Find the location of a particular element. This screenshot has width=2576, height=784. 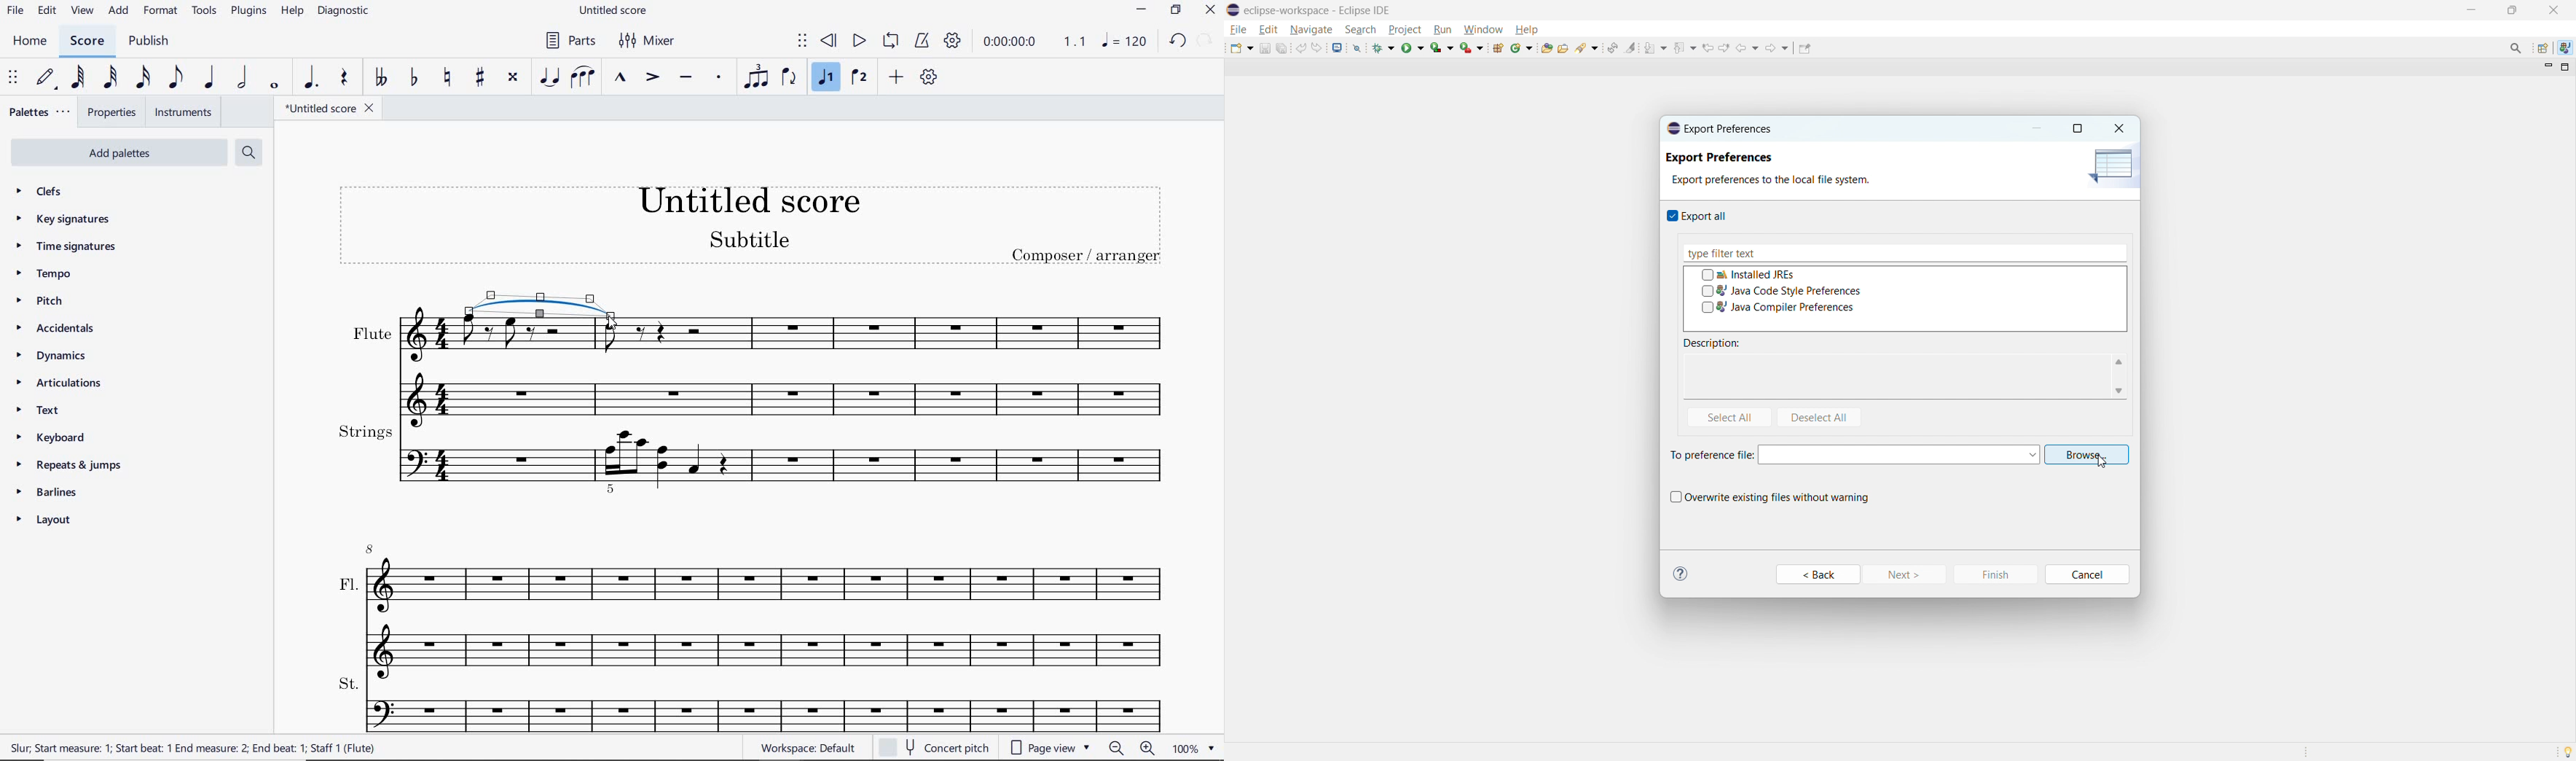

view is located at coordinates (82, 11).